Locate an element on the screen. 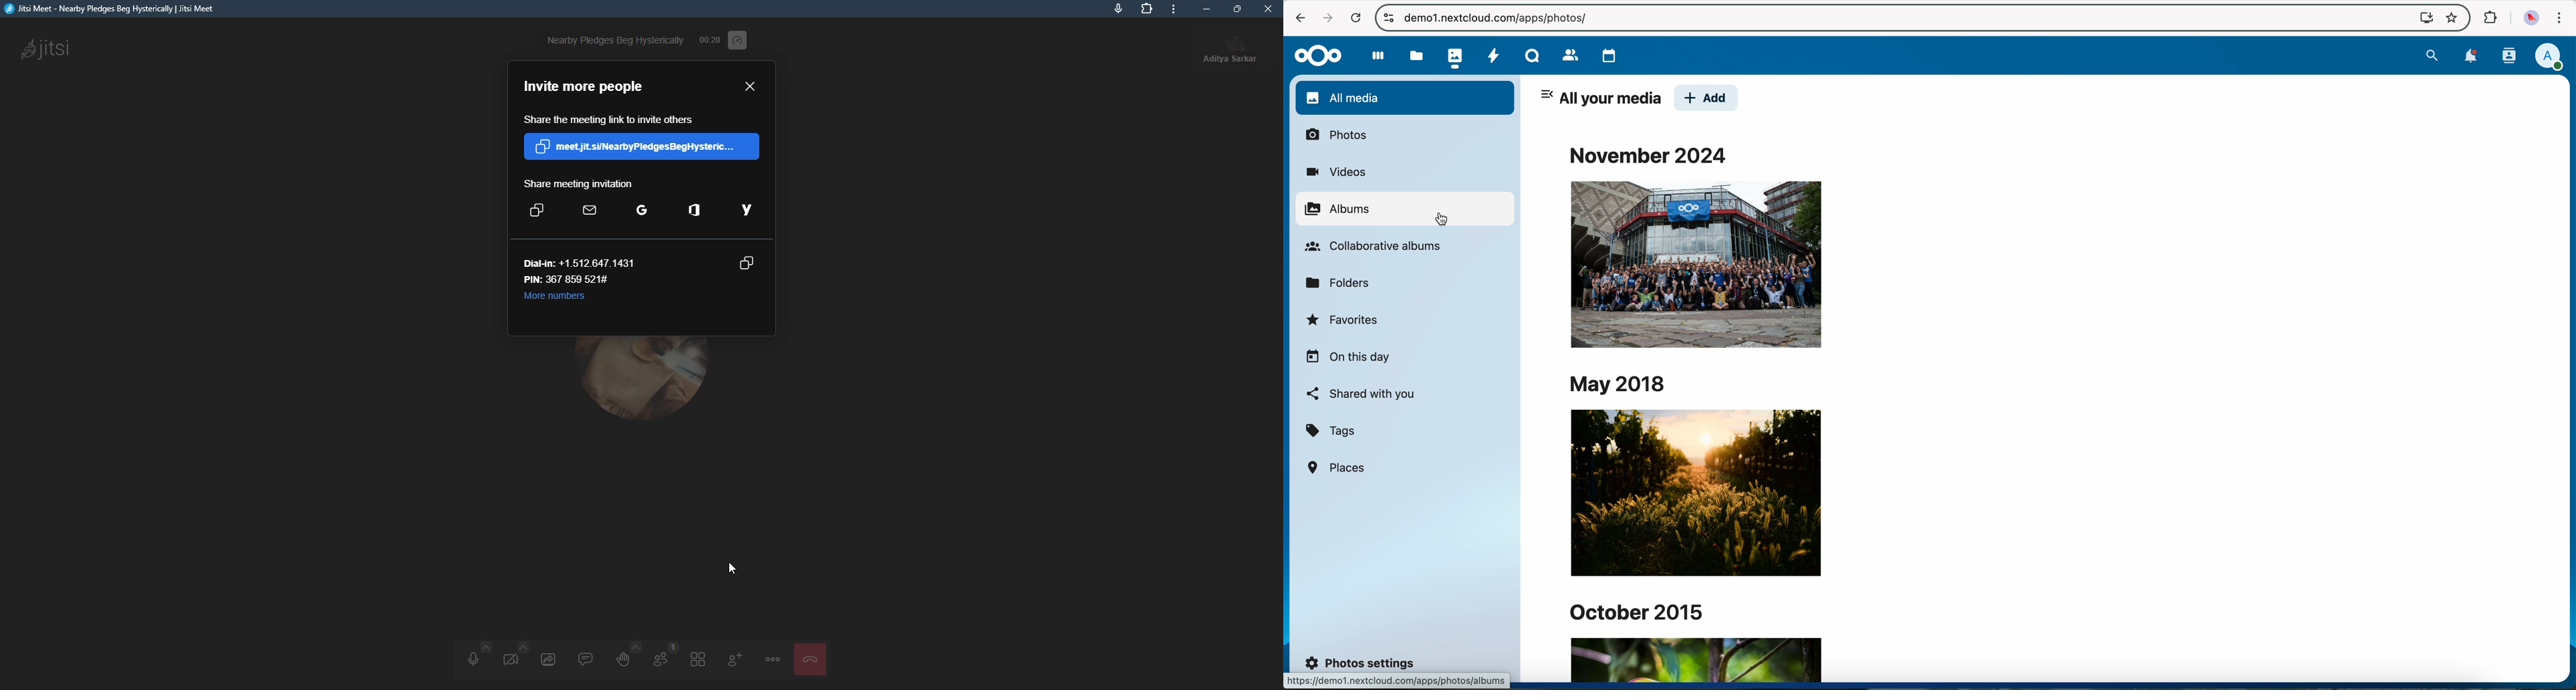  share screen is located at coordinates (547, 659).